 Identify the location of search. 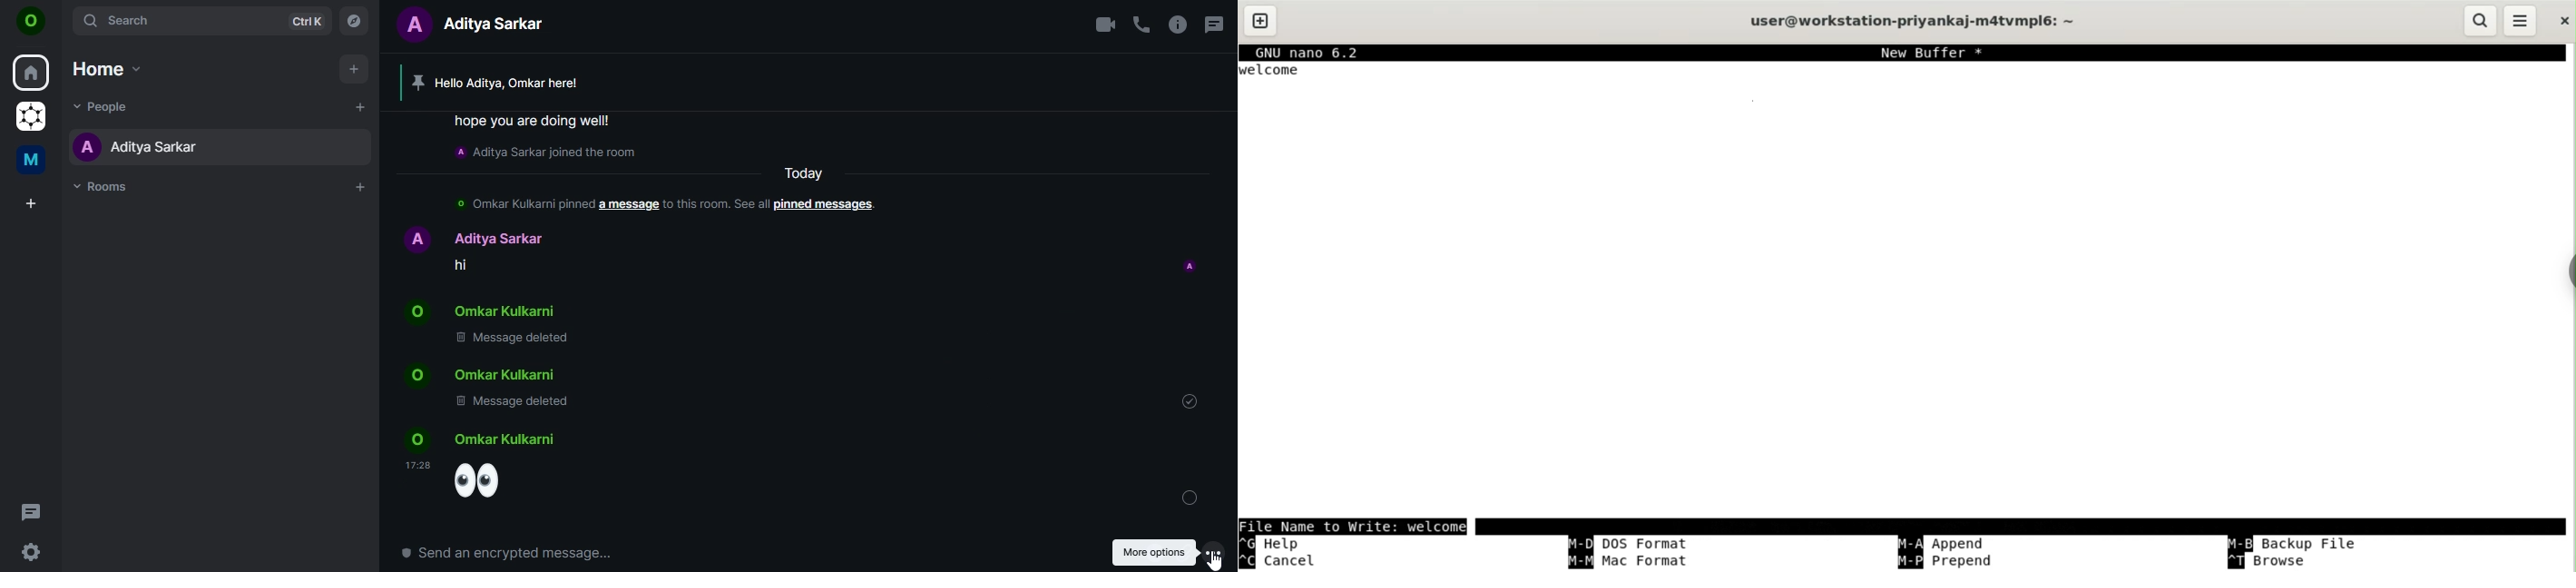
(2481, 20).